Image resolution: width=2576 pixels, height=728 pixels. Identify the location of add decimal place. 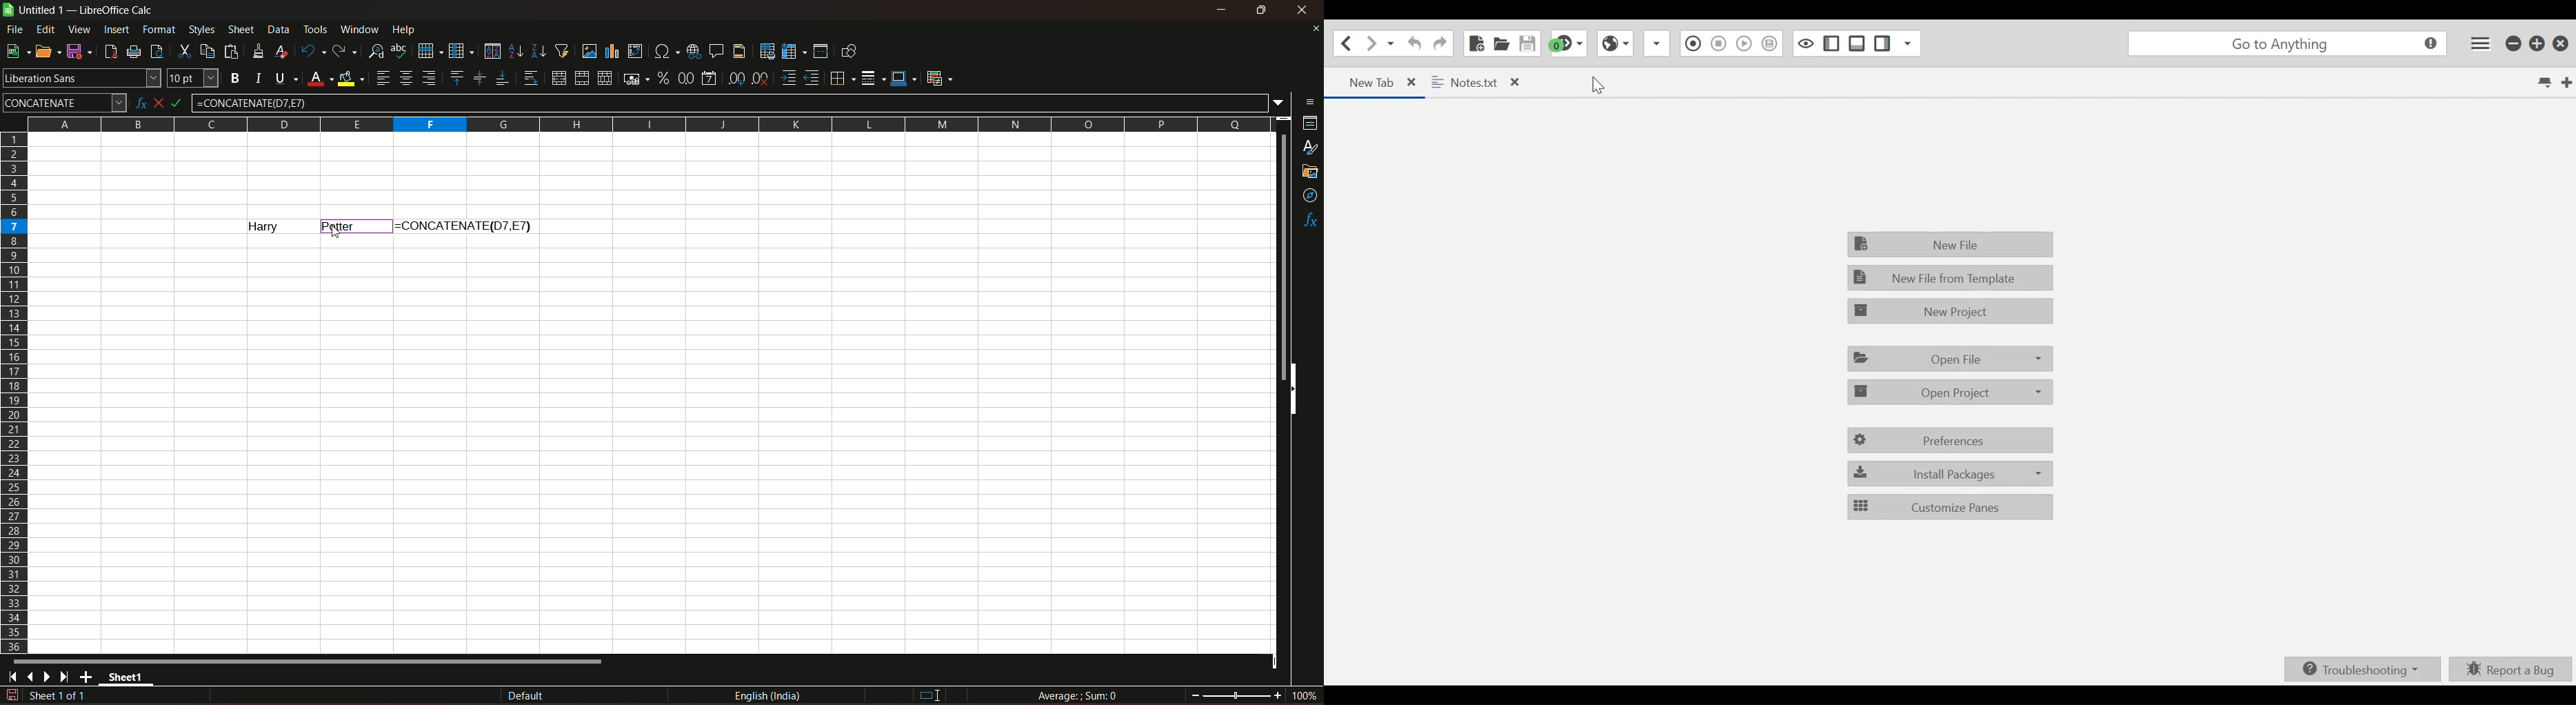
(734, 79).